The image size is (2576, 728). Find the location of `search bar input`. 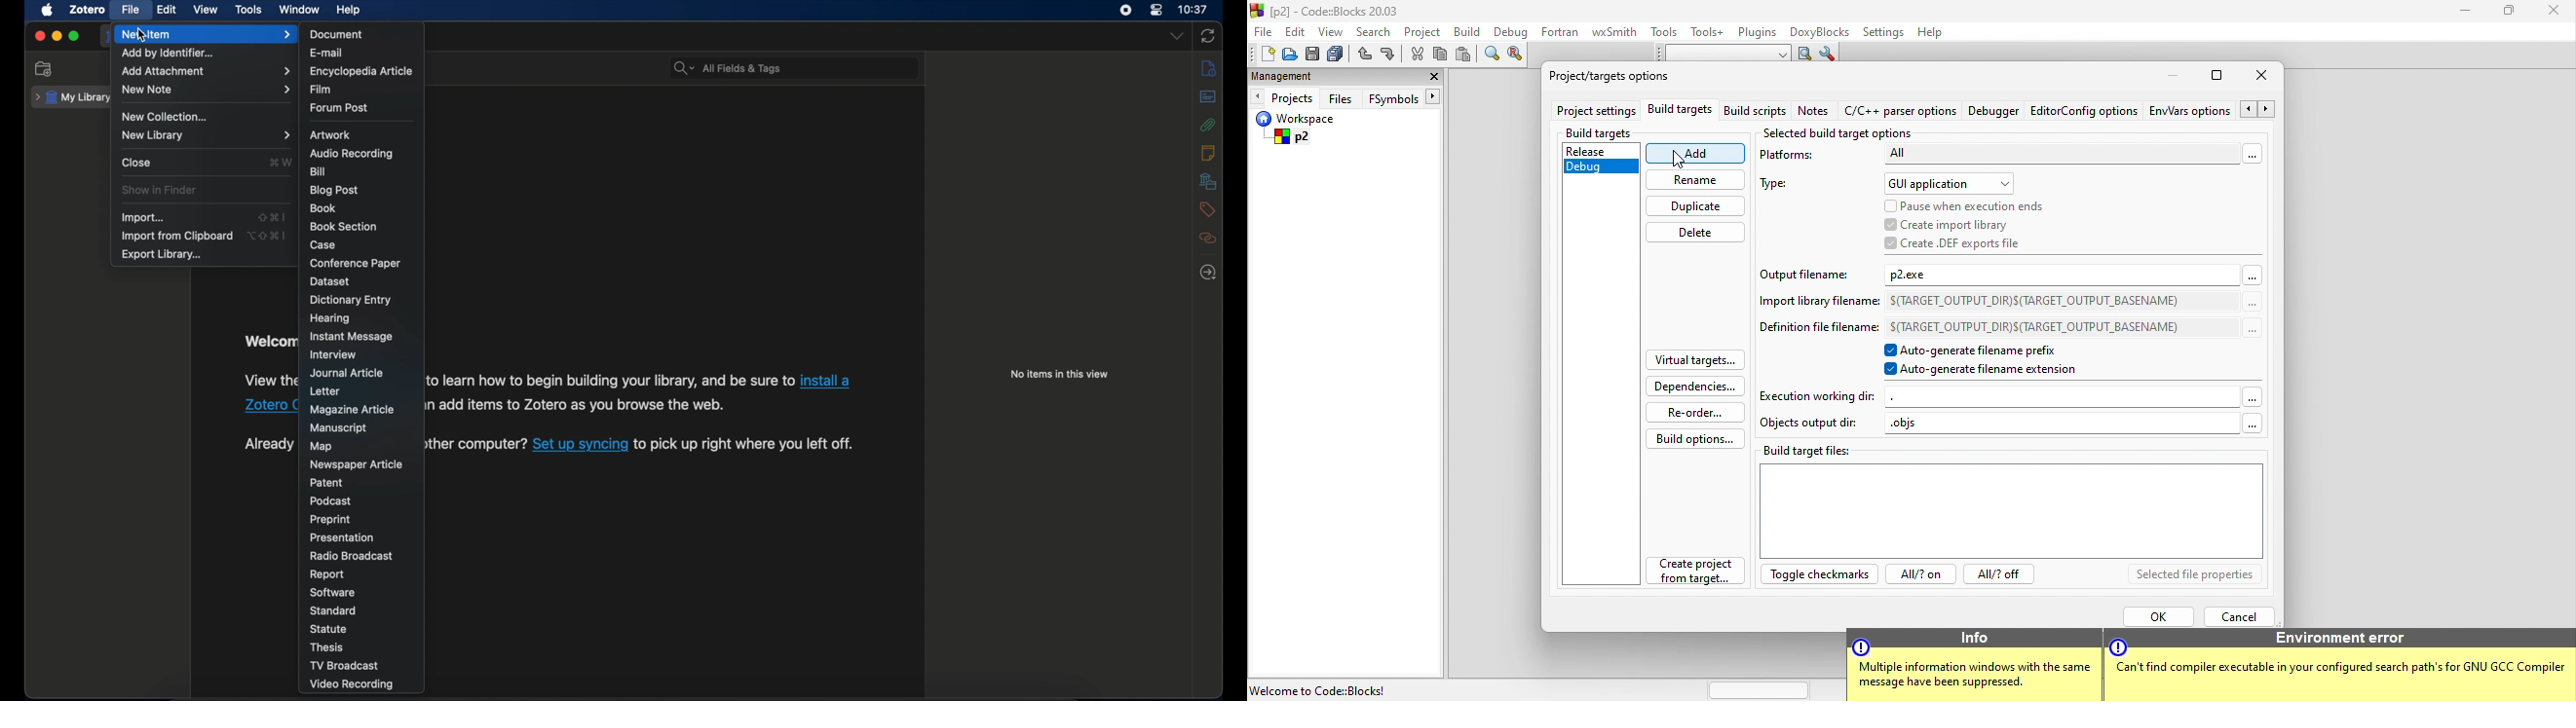

search bar input is located at coordinates (808, 68).